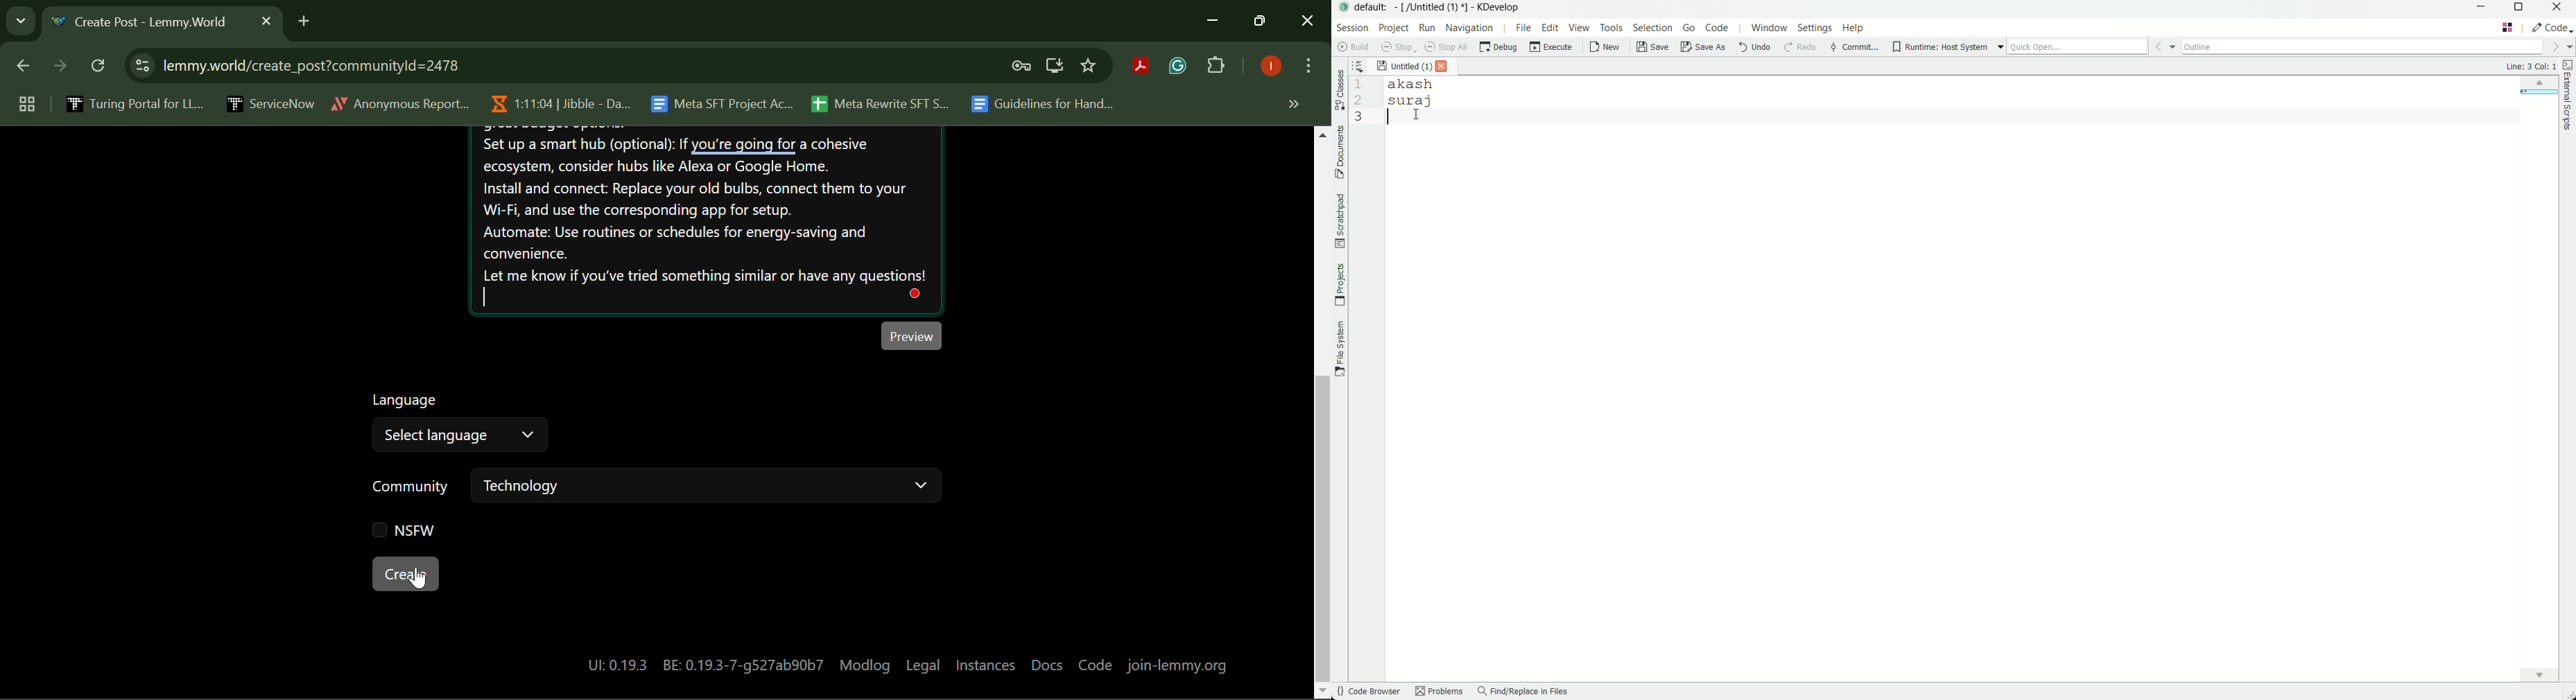  What do you see at coordinates (457, 423) in the screenshot?
I see `Select Language` at bounding box center [457, 423].